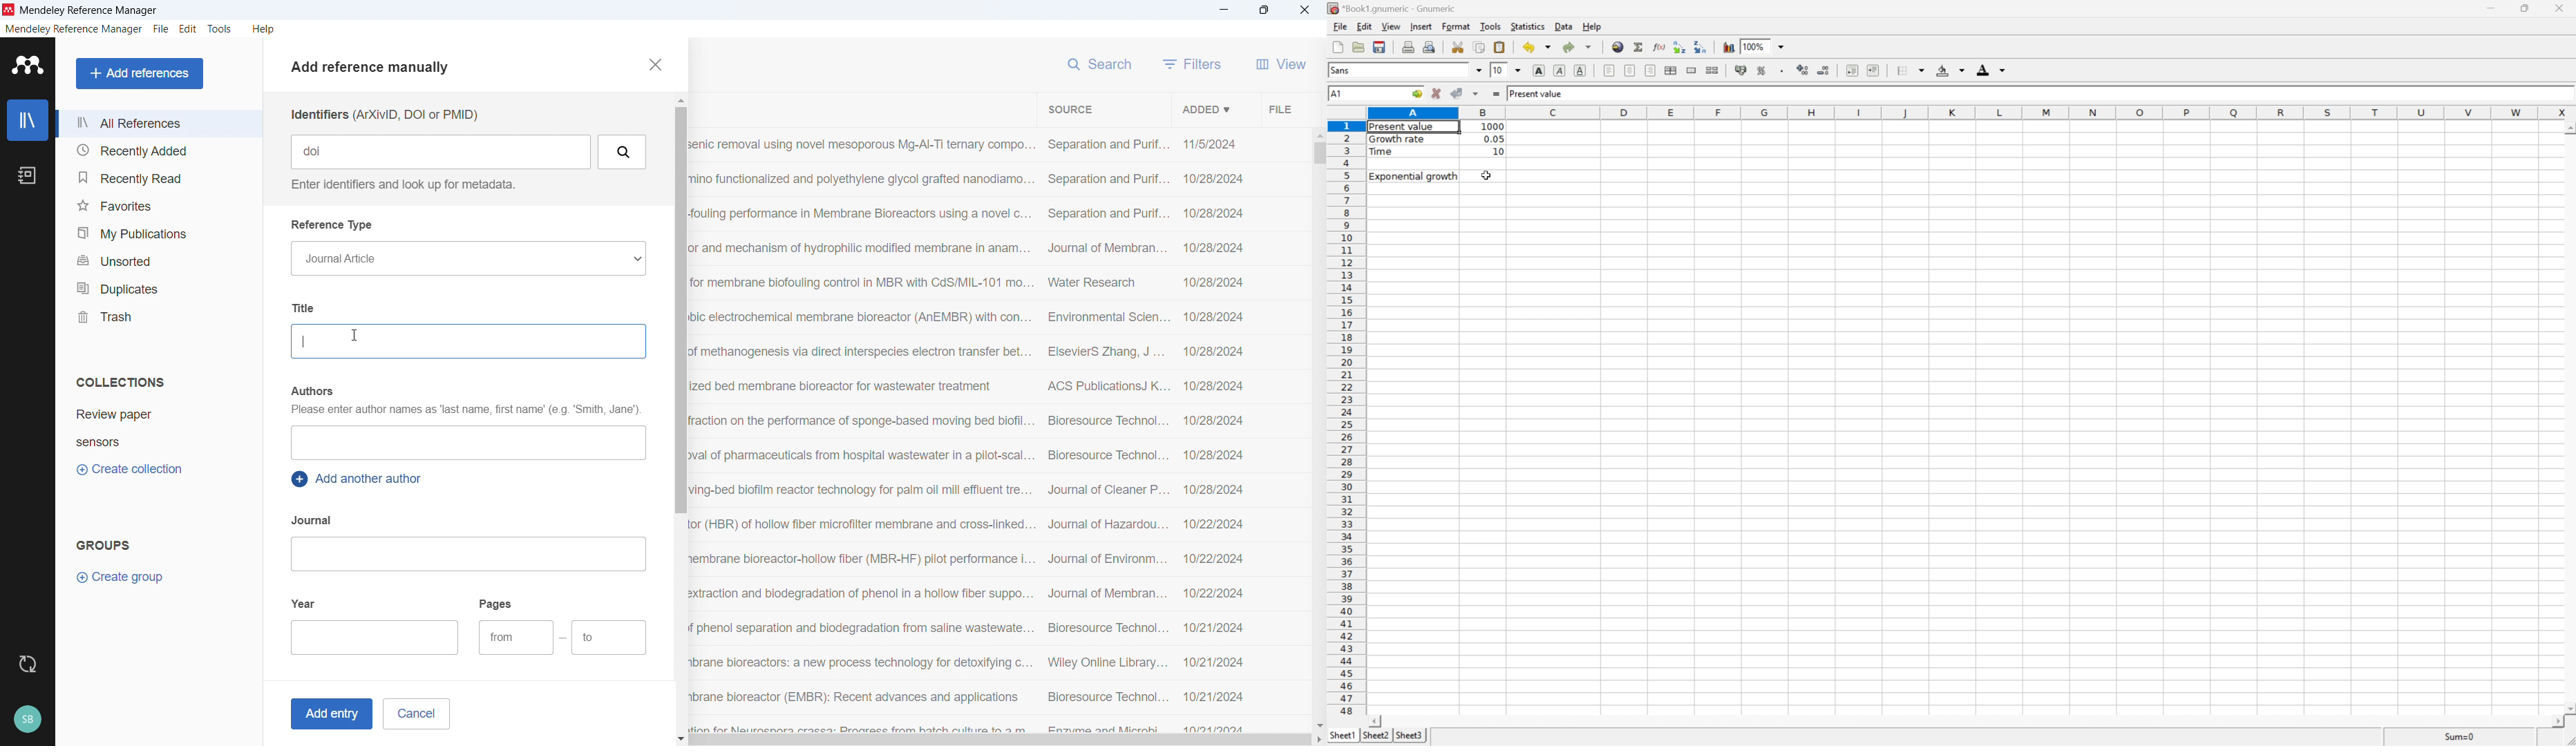 This screenshot has width=2576, height=756. What do you see at coordinates (375, 69) in the screenshot?
I see `Add references manually ` at bounding box center [375, 69].